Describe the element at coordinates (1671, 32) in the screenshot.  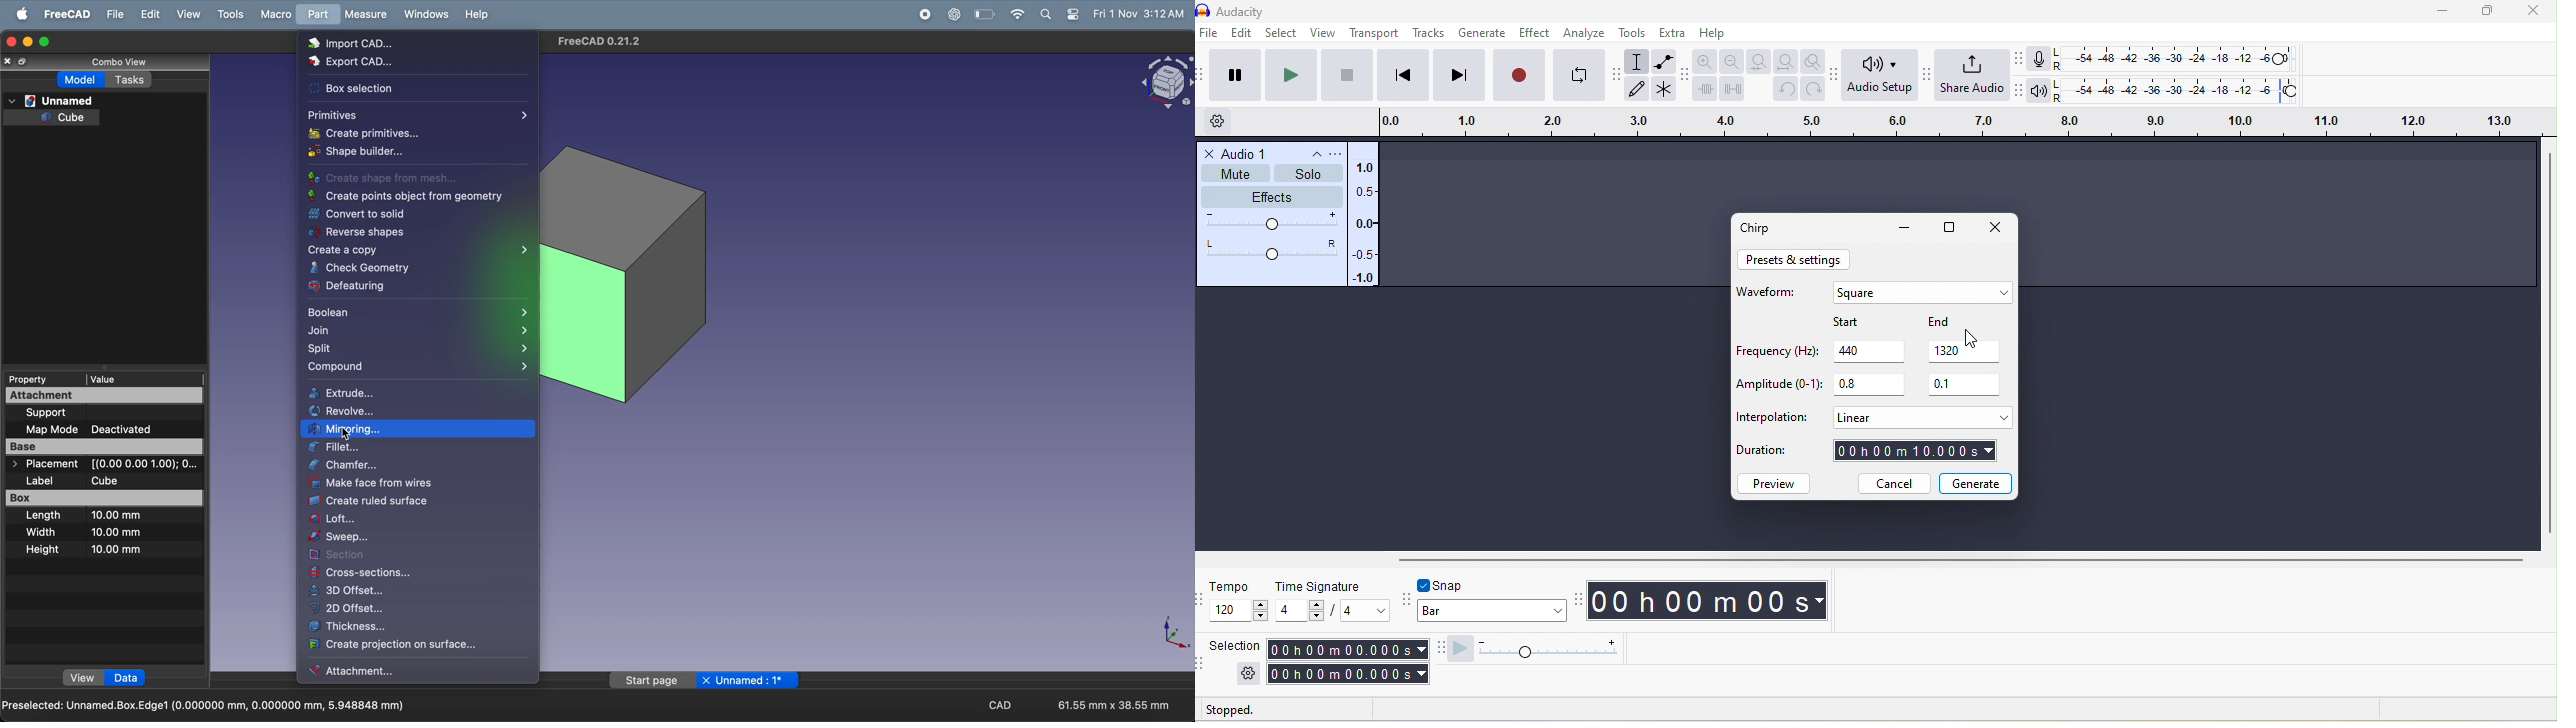
I see `extra` at that location.